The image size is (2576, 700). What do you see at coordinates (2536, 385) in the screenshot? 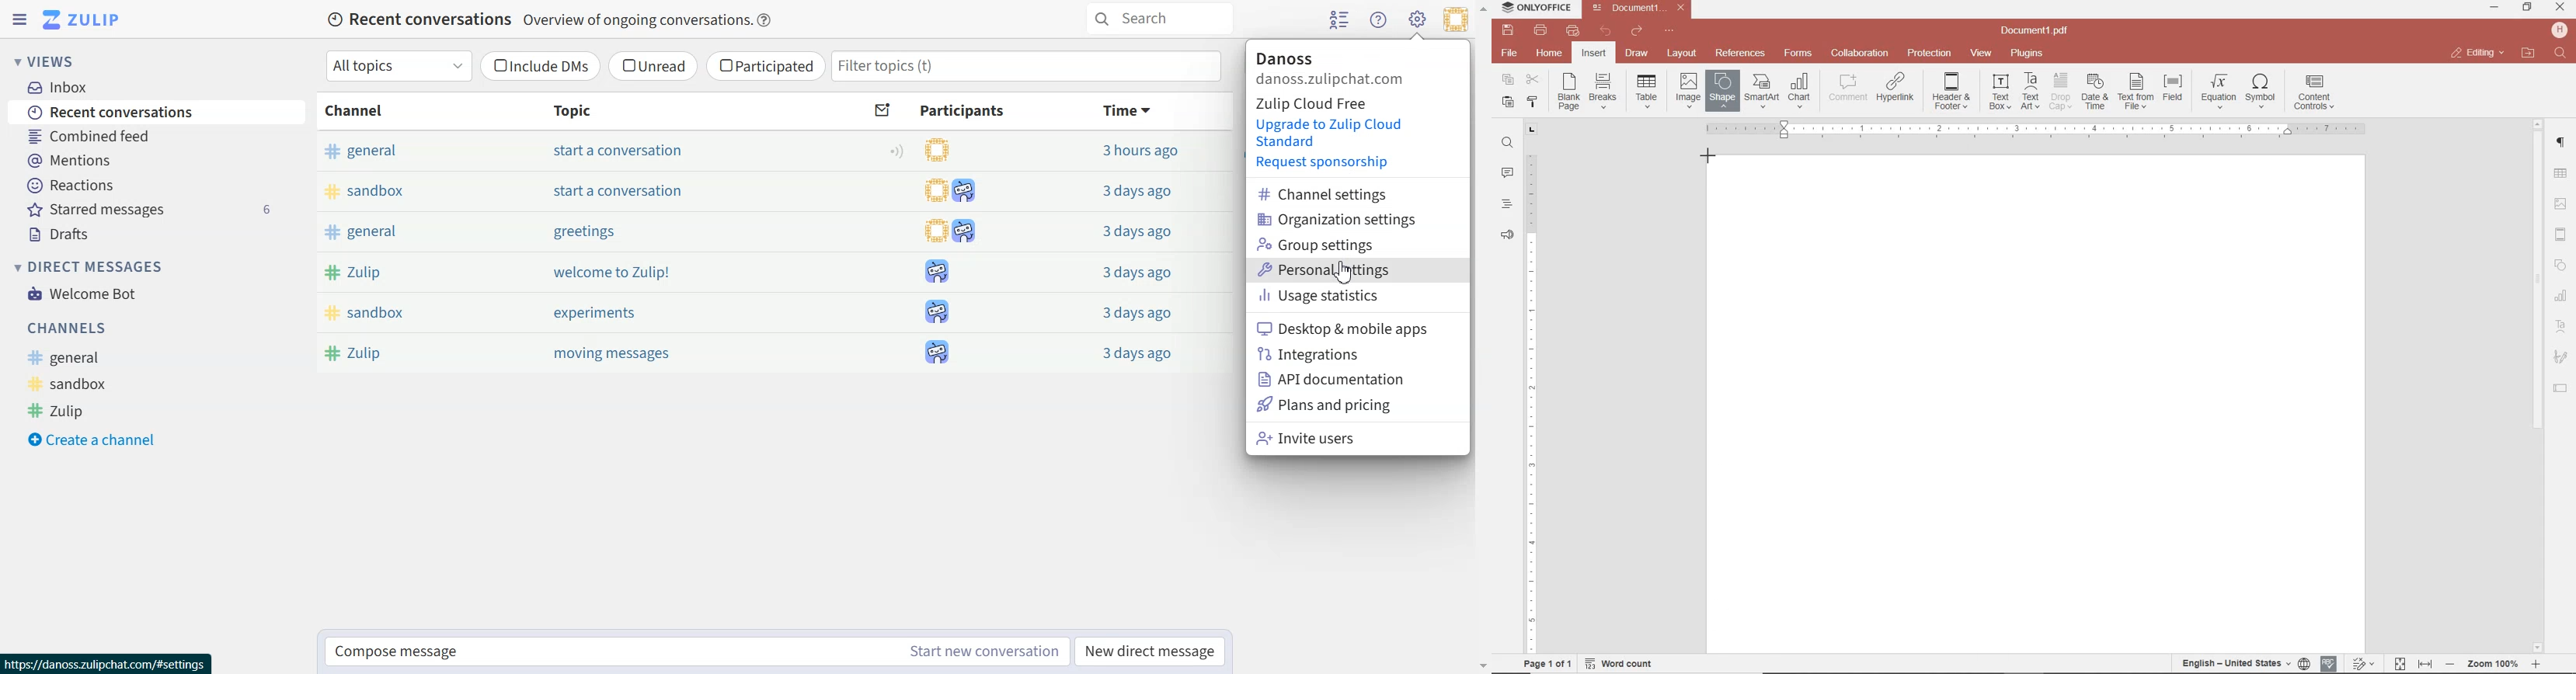
I see `scrollbar` at bounding box center [2536, 385].